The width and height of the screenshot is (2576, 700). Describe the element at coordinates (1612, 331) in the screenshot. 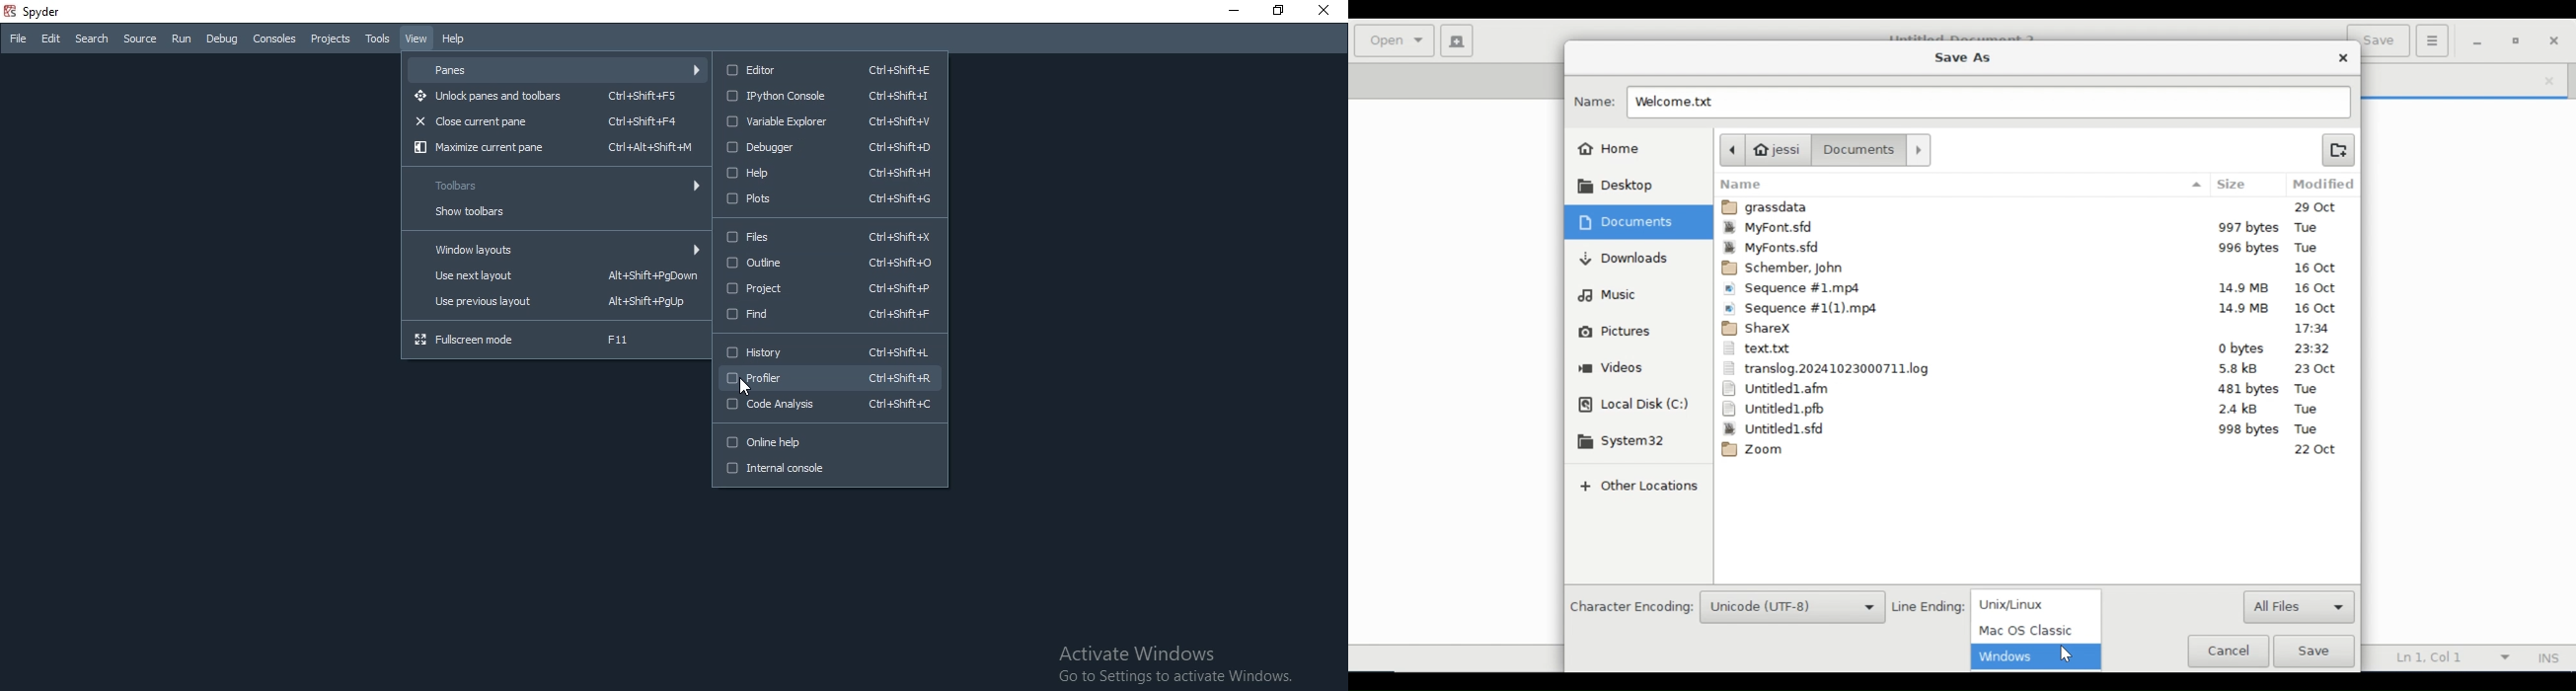

I see `Pictures` at that location.